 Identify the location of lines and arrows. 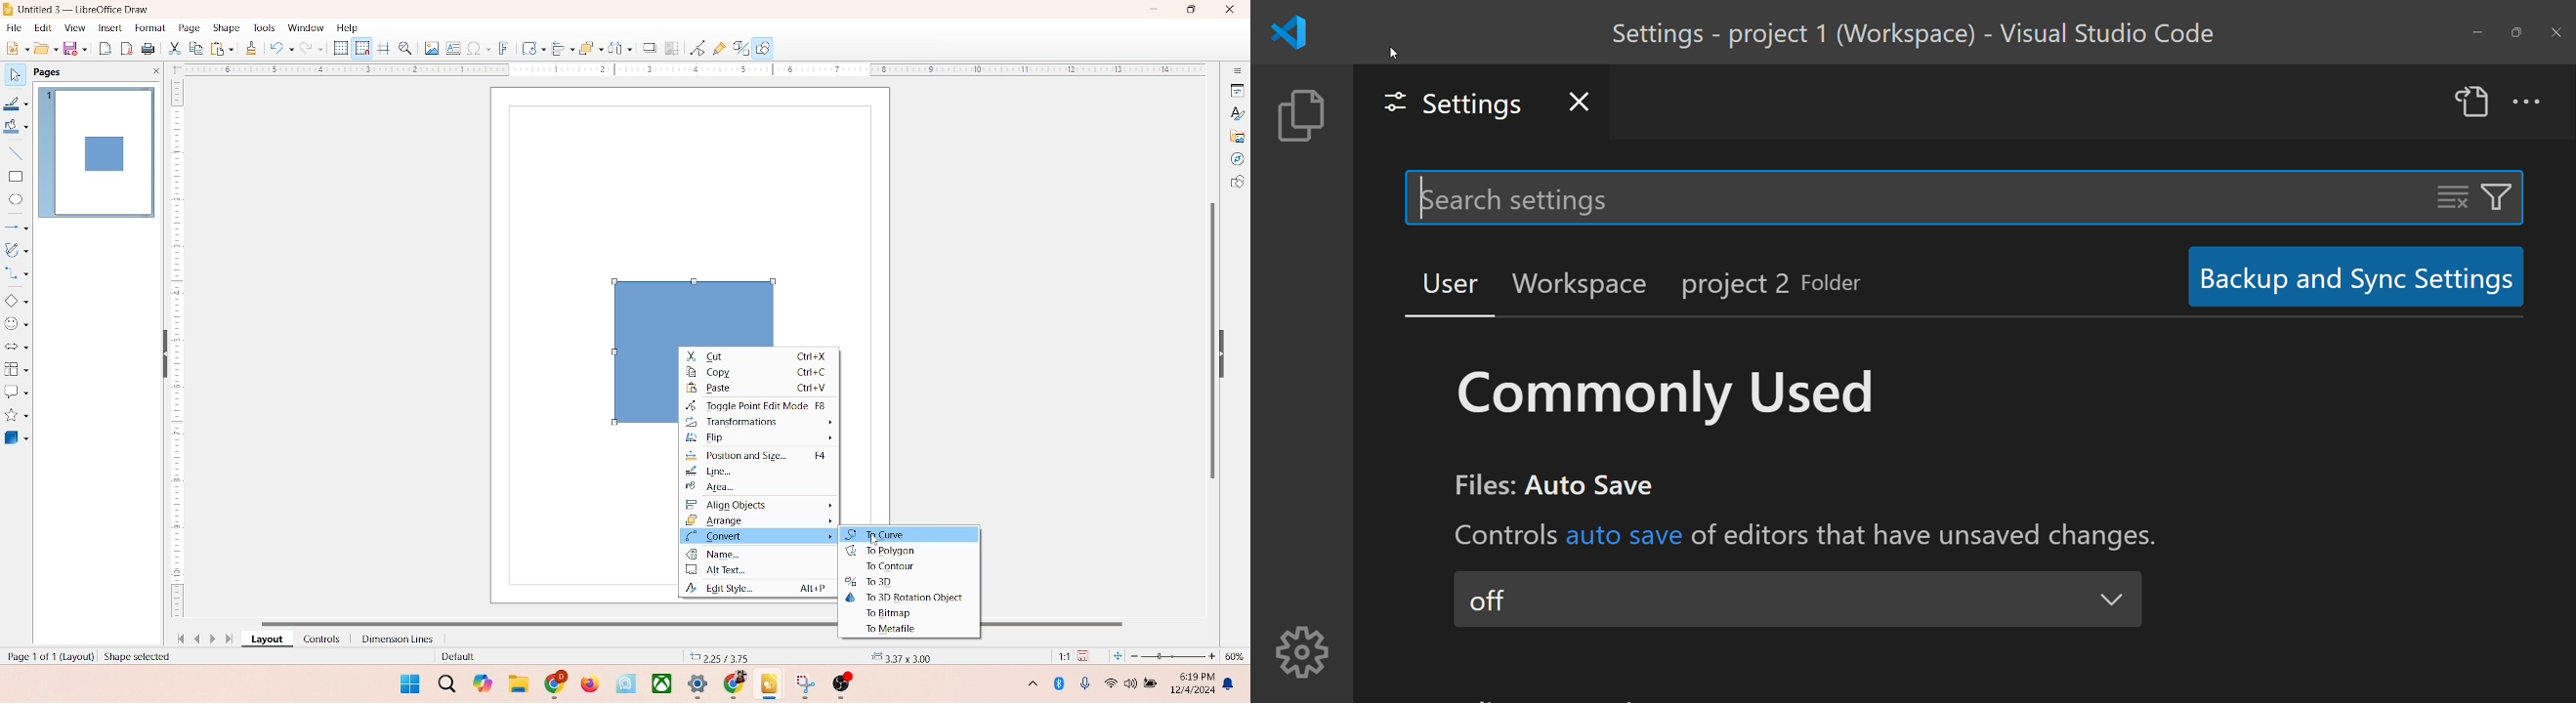
(17, 227).